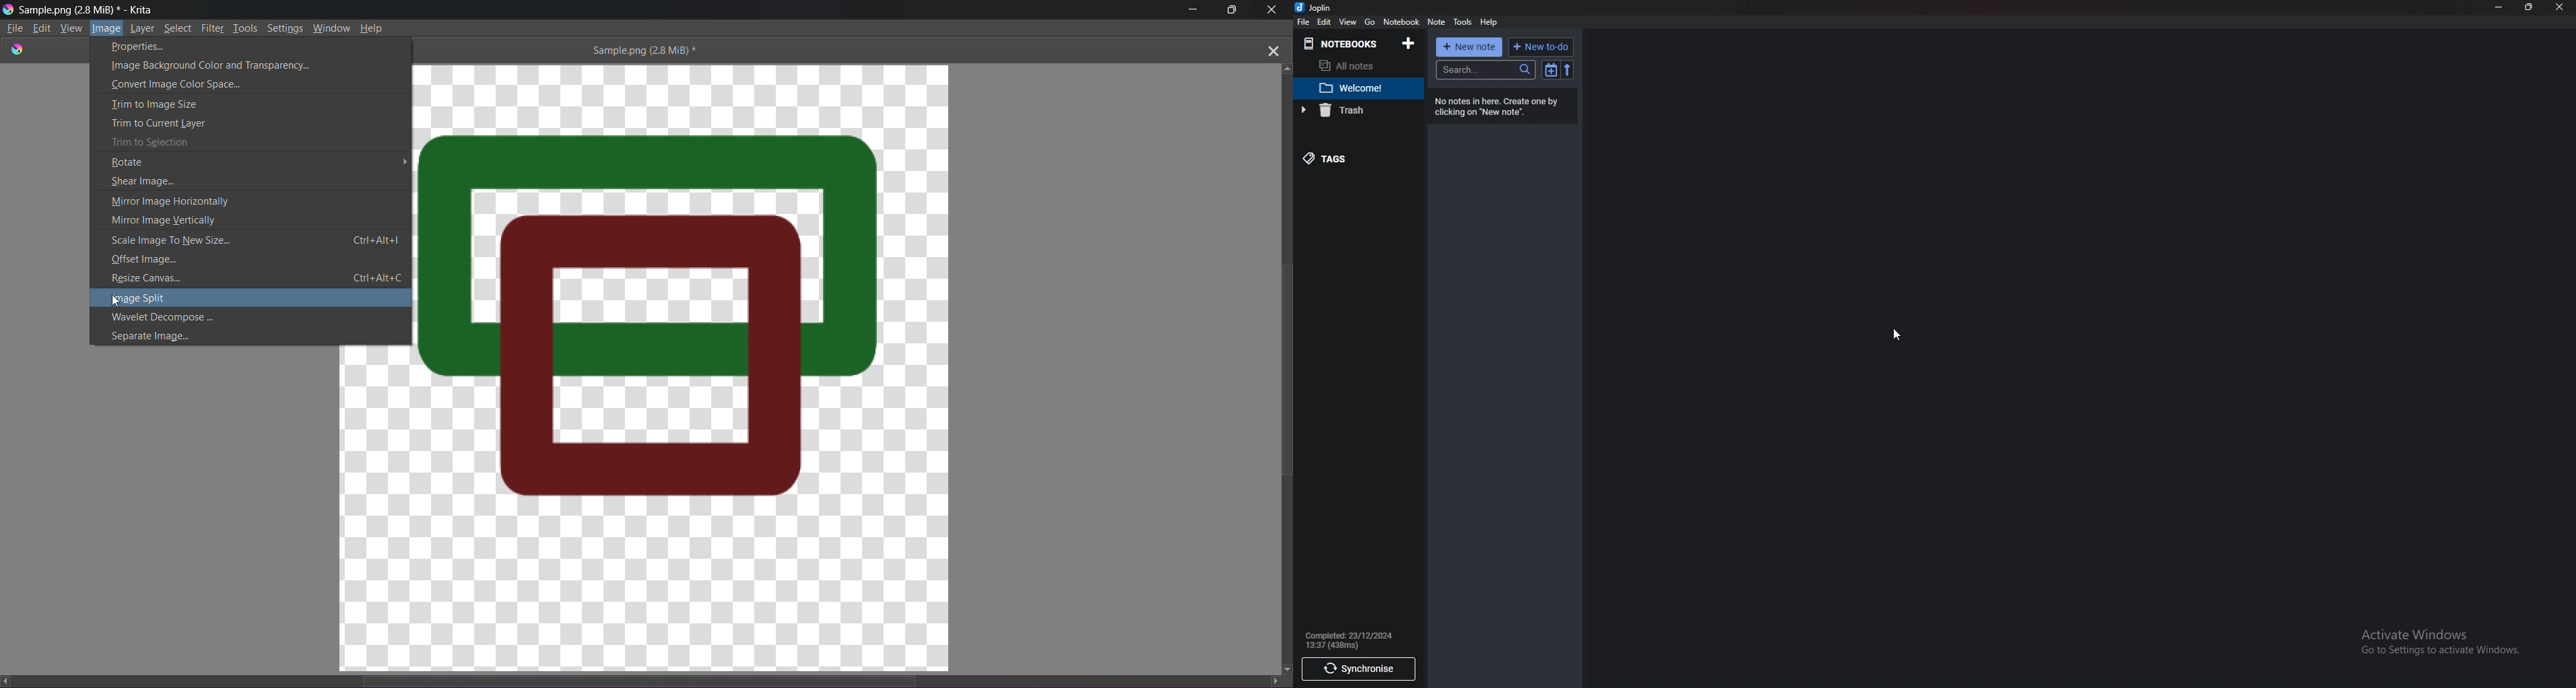  Describe the element at coordinates (2559, 7) in the screenshot. I see `Close` at that location.